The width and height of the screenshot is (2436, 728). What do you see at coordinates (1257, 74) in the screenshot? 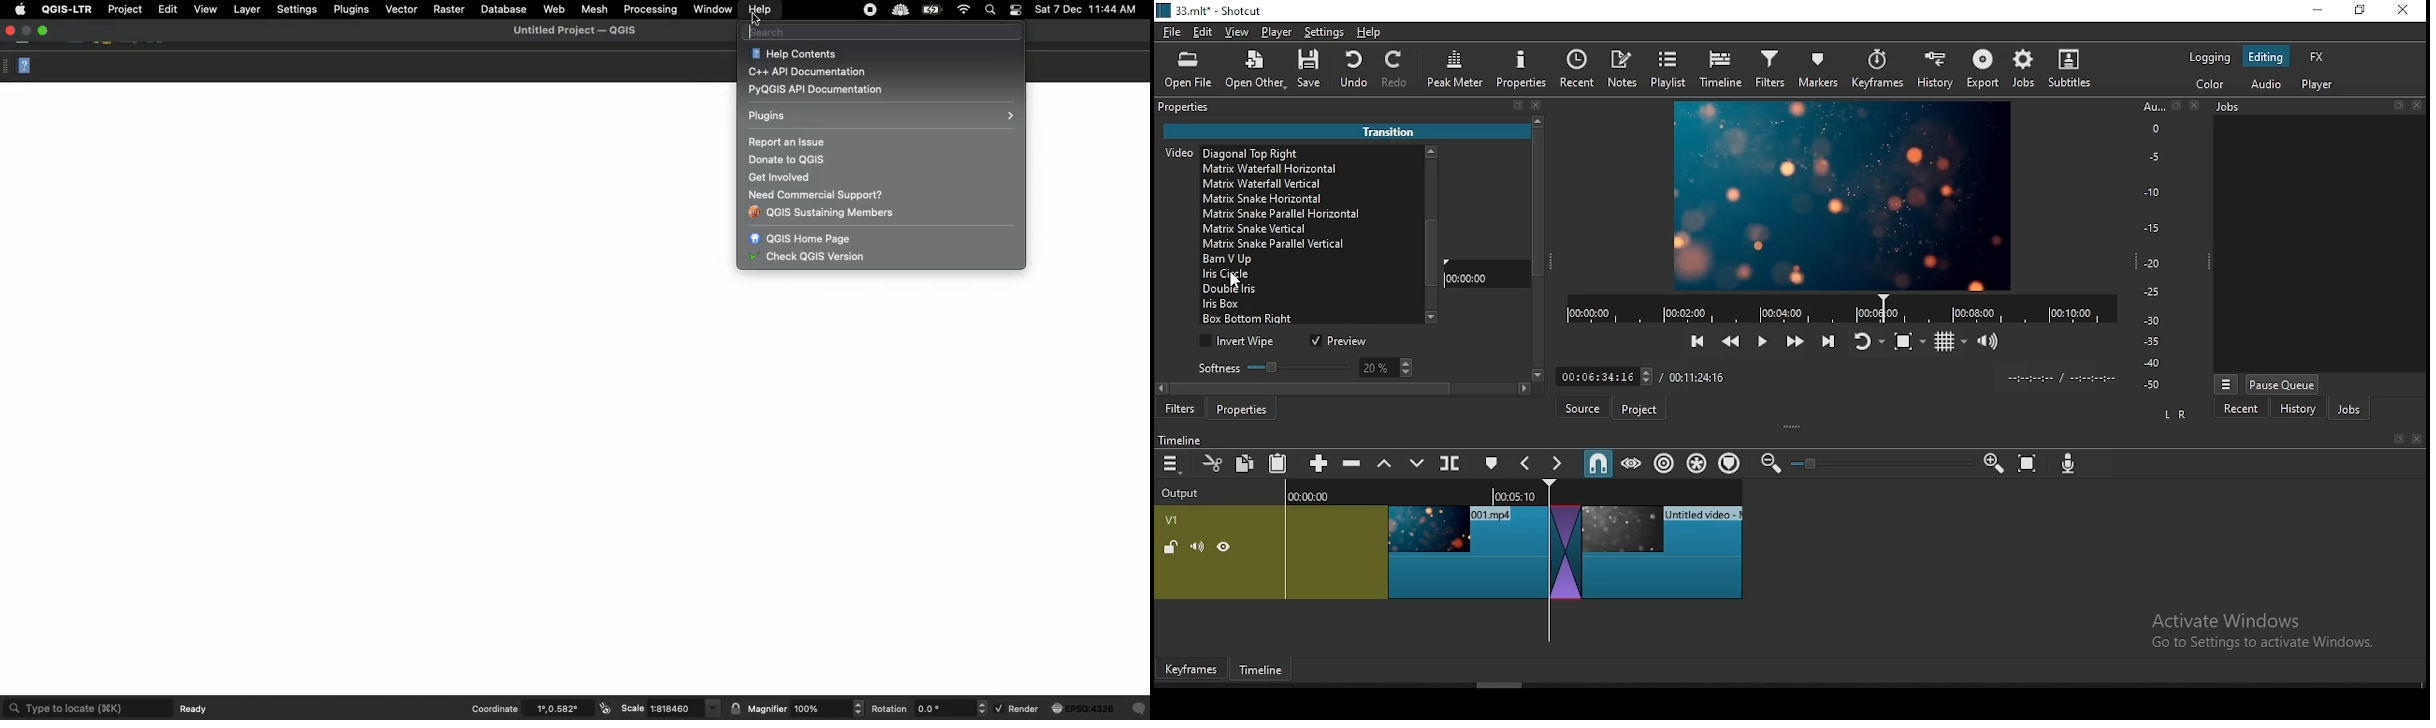
I see `open other` at bounding box center [1257, 74].